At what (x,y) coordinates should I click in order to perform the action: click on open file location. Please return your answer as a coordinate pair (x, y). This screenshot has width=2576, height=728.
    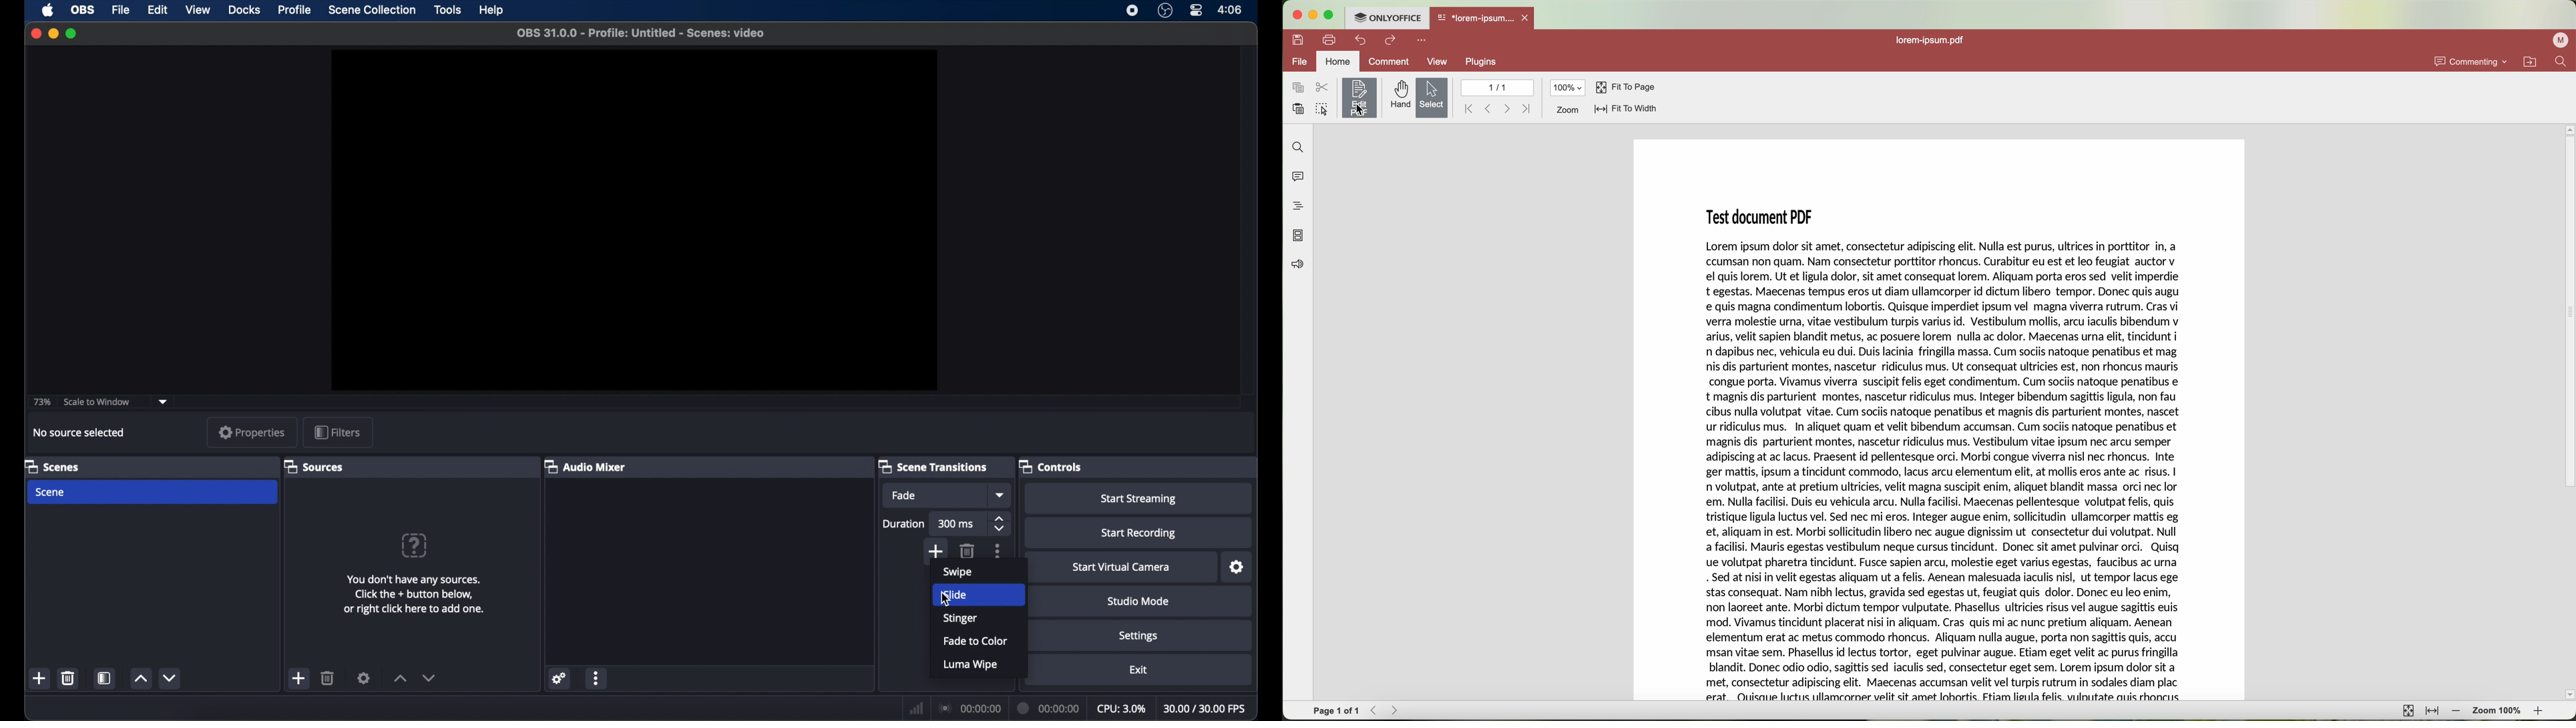
    Looking at the image, I should click on (2529, 61).